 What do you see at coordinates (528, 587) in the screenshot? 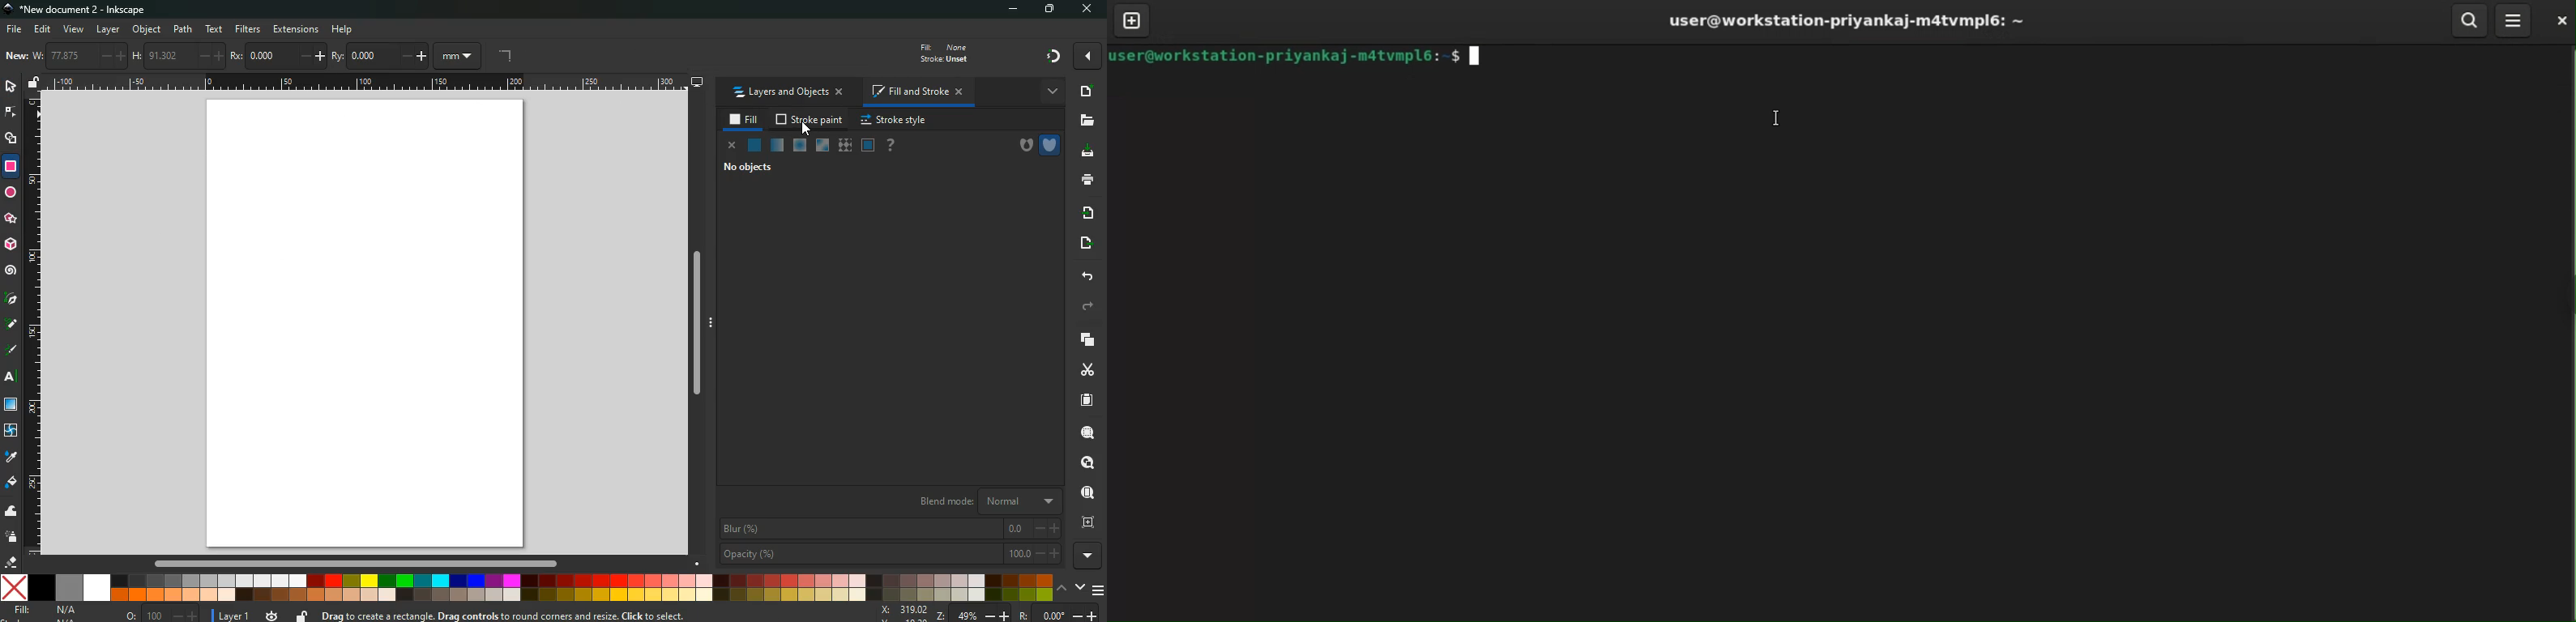
I see `color` at bounding box center [528, 587].